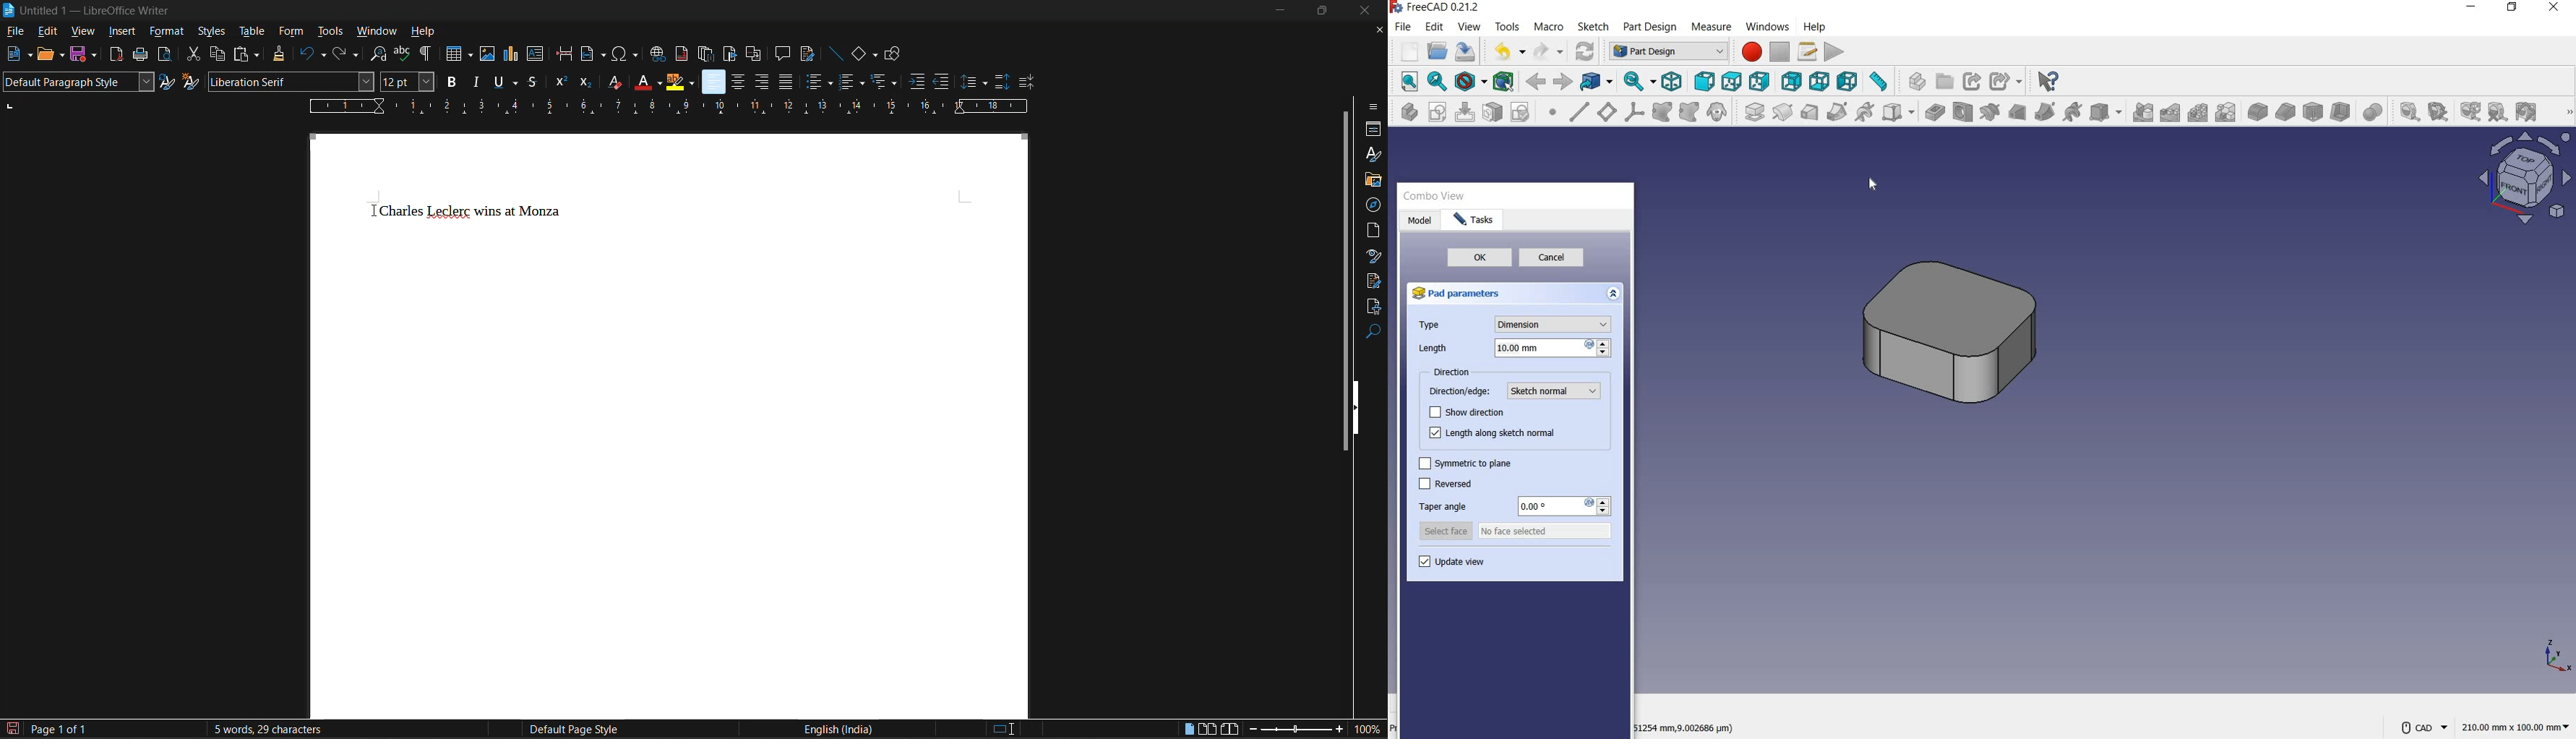 Image resolution: width=2576 pixels, height=756 pixels. What do you see at coordinates (2471, 112) in the screenshot?
I see `refresh` at bounding box center [2471, 112].